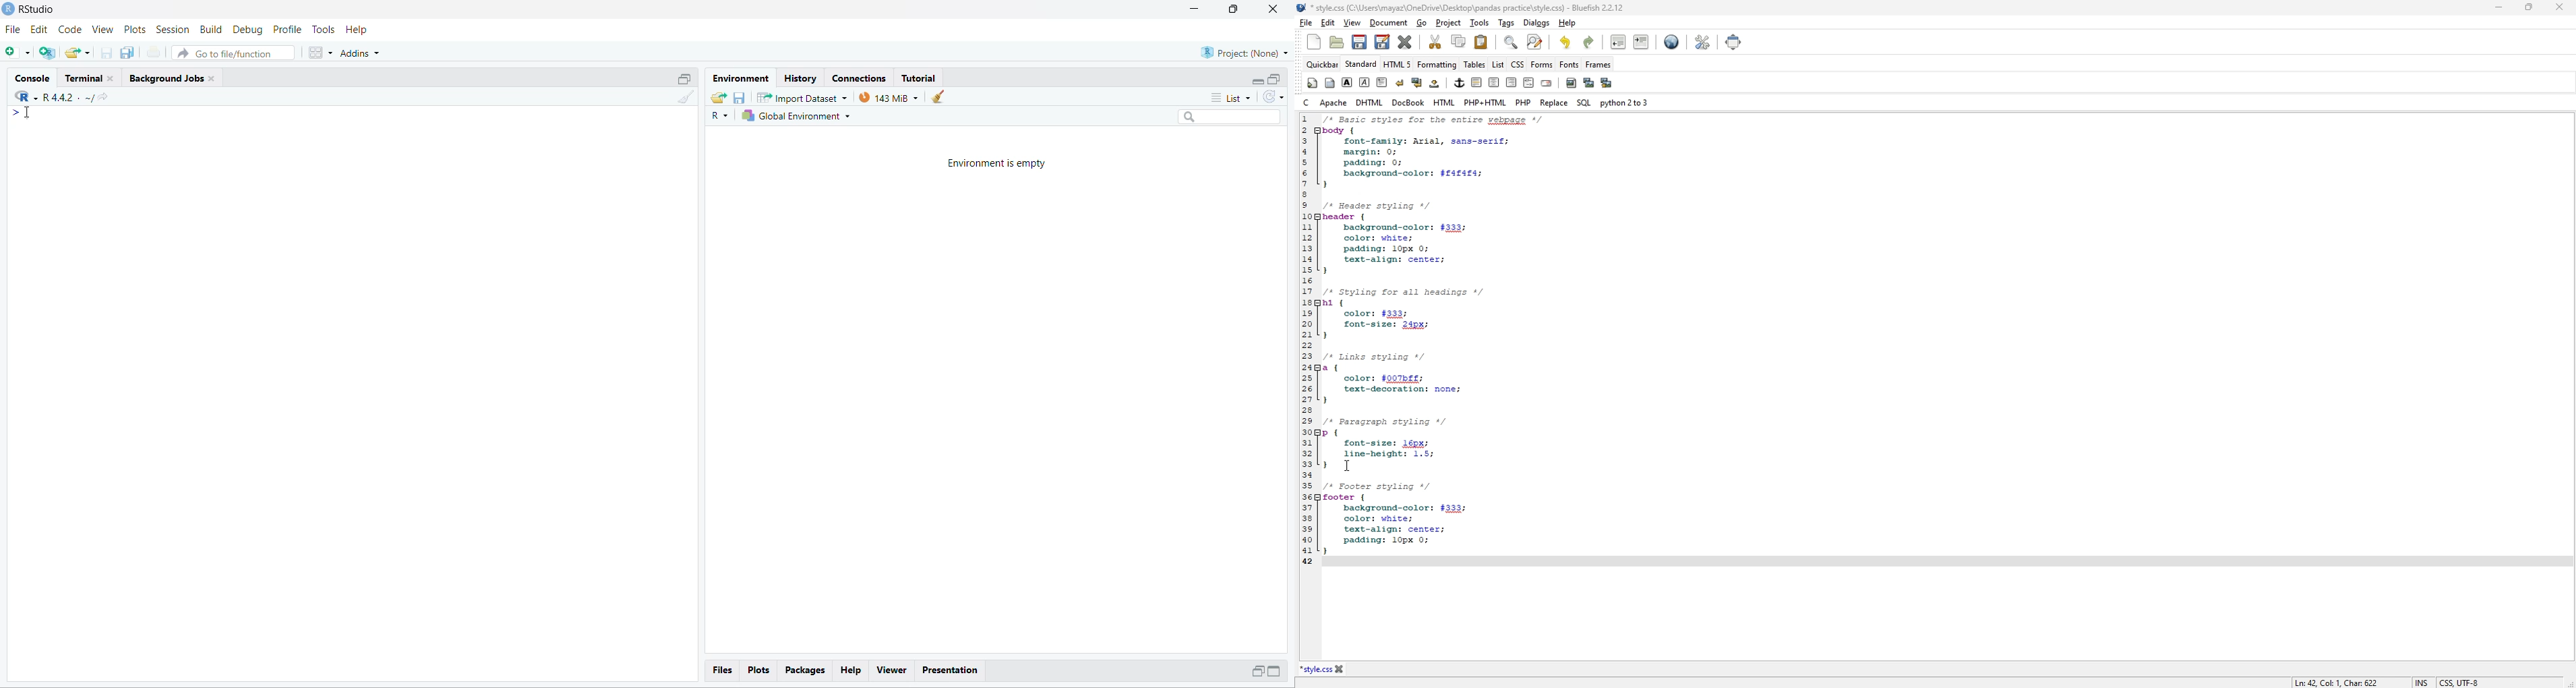 The image size is (2576, 700). Describe the element at coordinates (322, 53) in the screenshot. I see `grid` at that location.